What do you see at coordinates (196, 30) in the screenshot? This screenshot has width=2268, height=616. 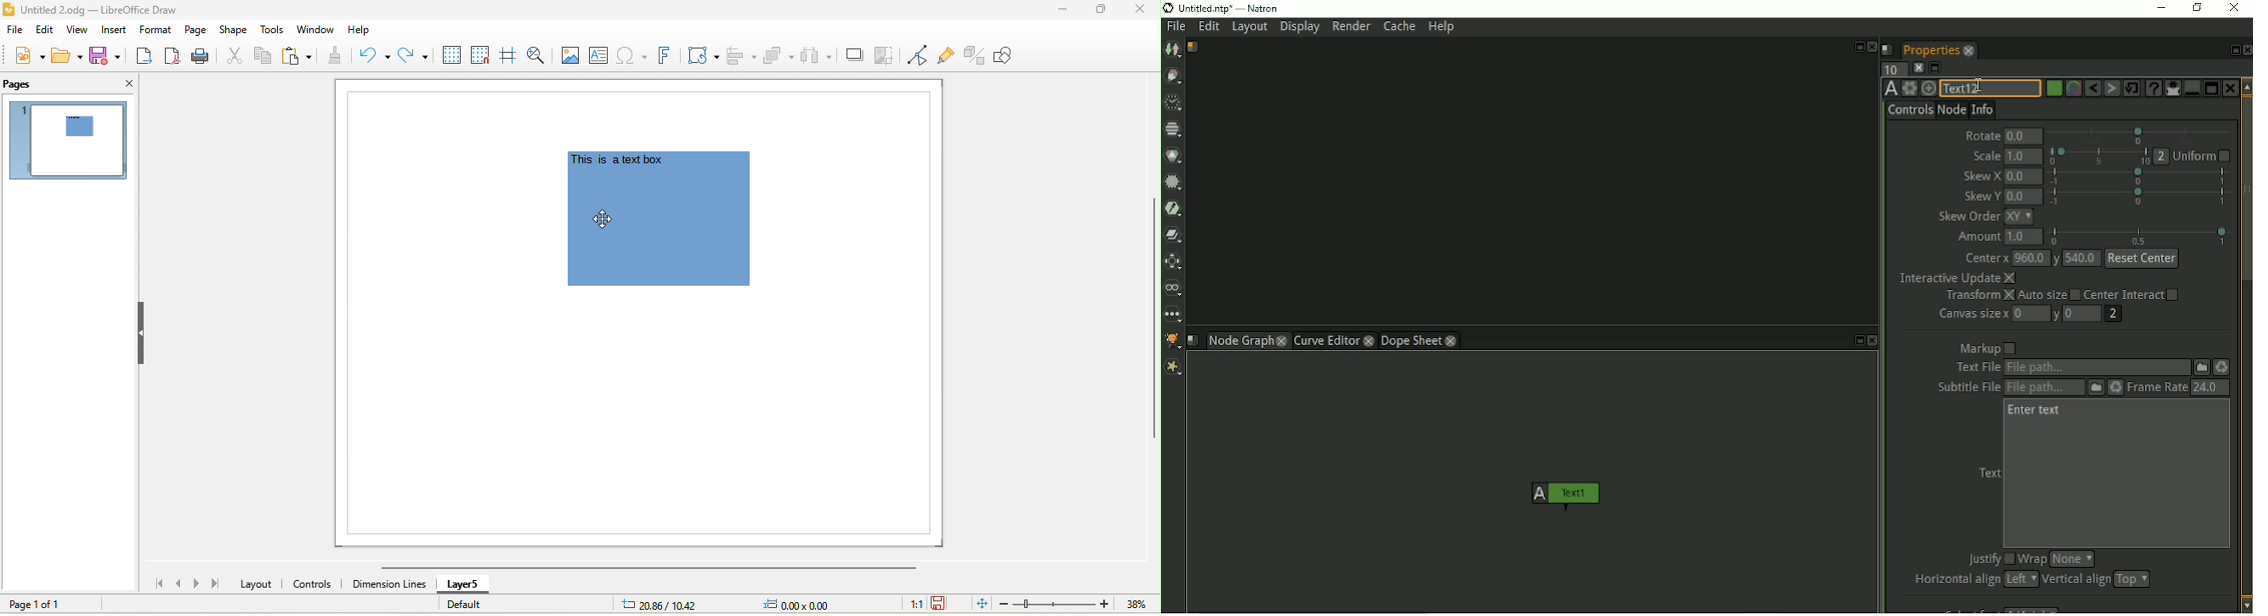 I see `page` at bounding box center [196, 30].